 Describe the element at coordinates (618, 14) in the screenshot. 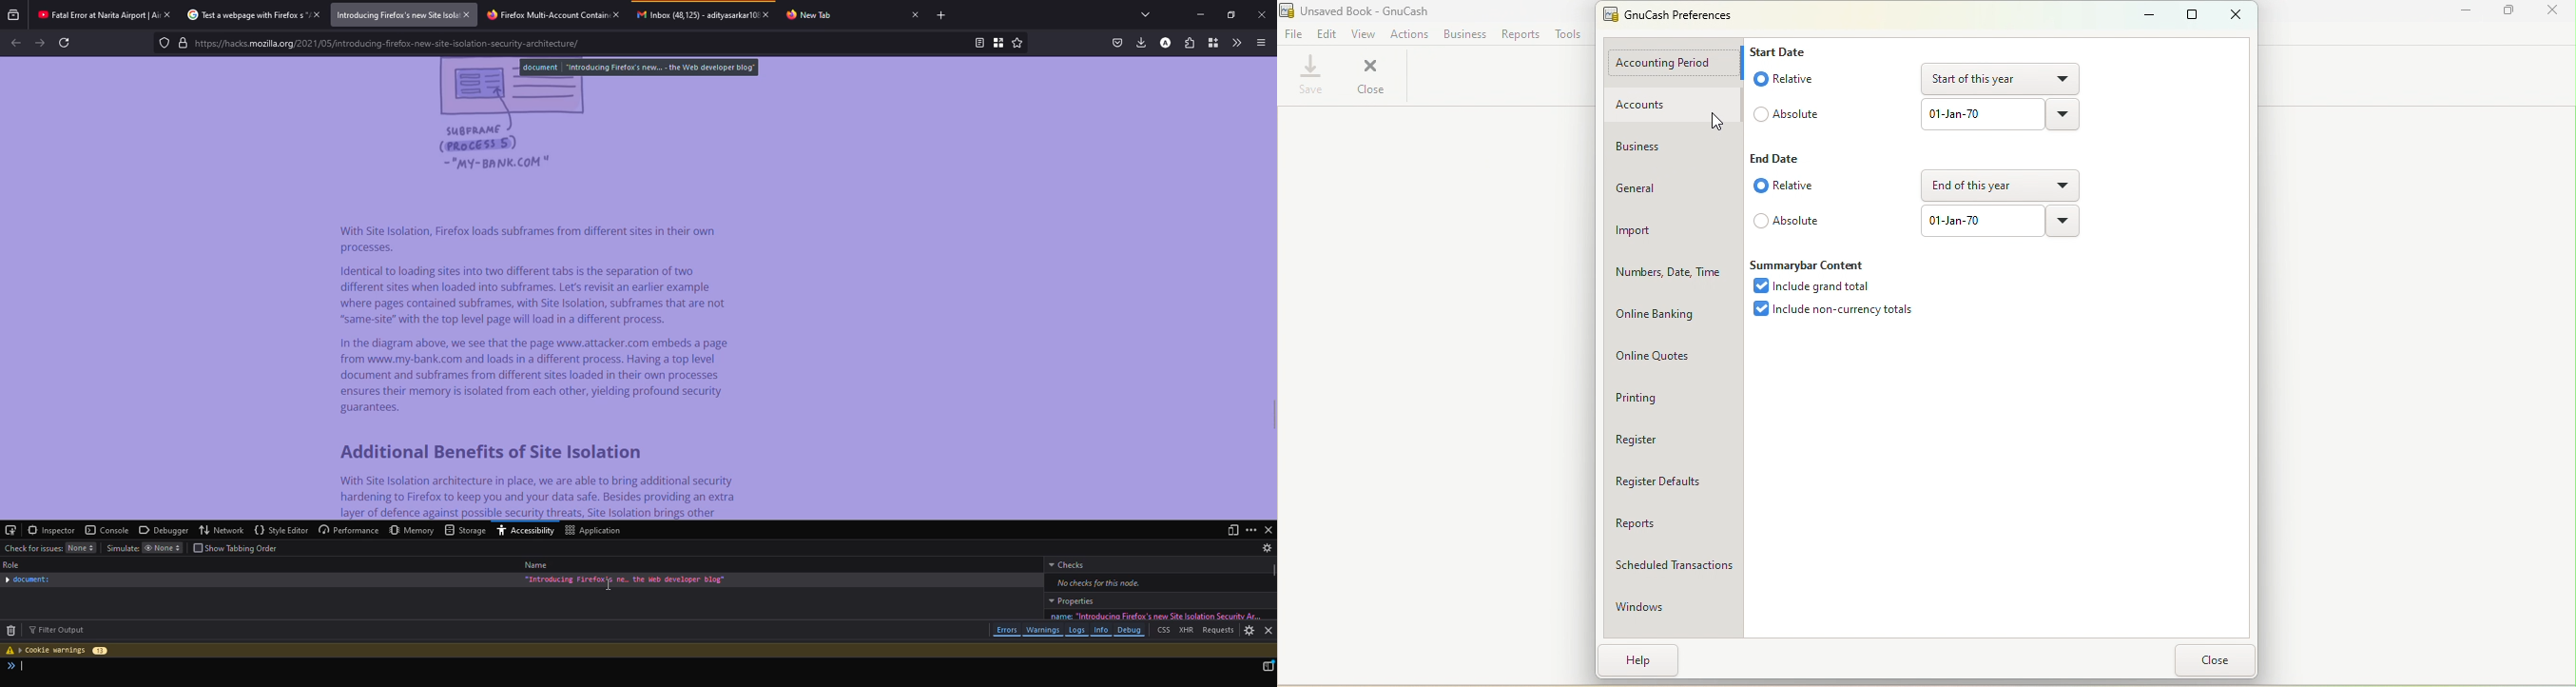

I see `close` at that location.